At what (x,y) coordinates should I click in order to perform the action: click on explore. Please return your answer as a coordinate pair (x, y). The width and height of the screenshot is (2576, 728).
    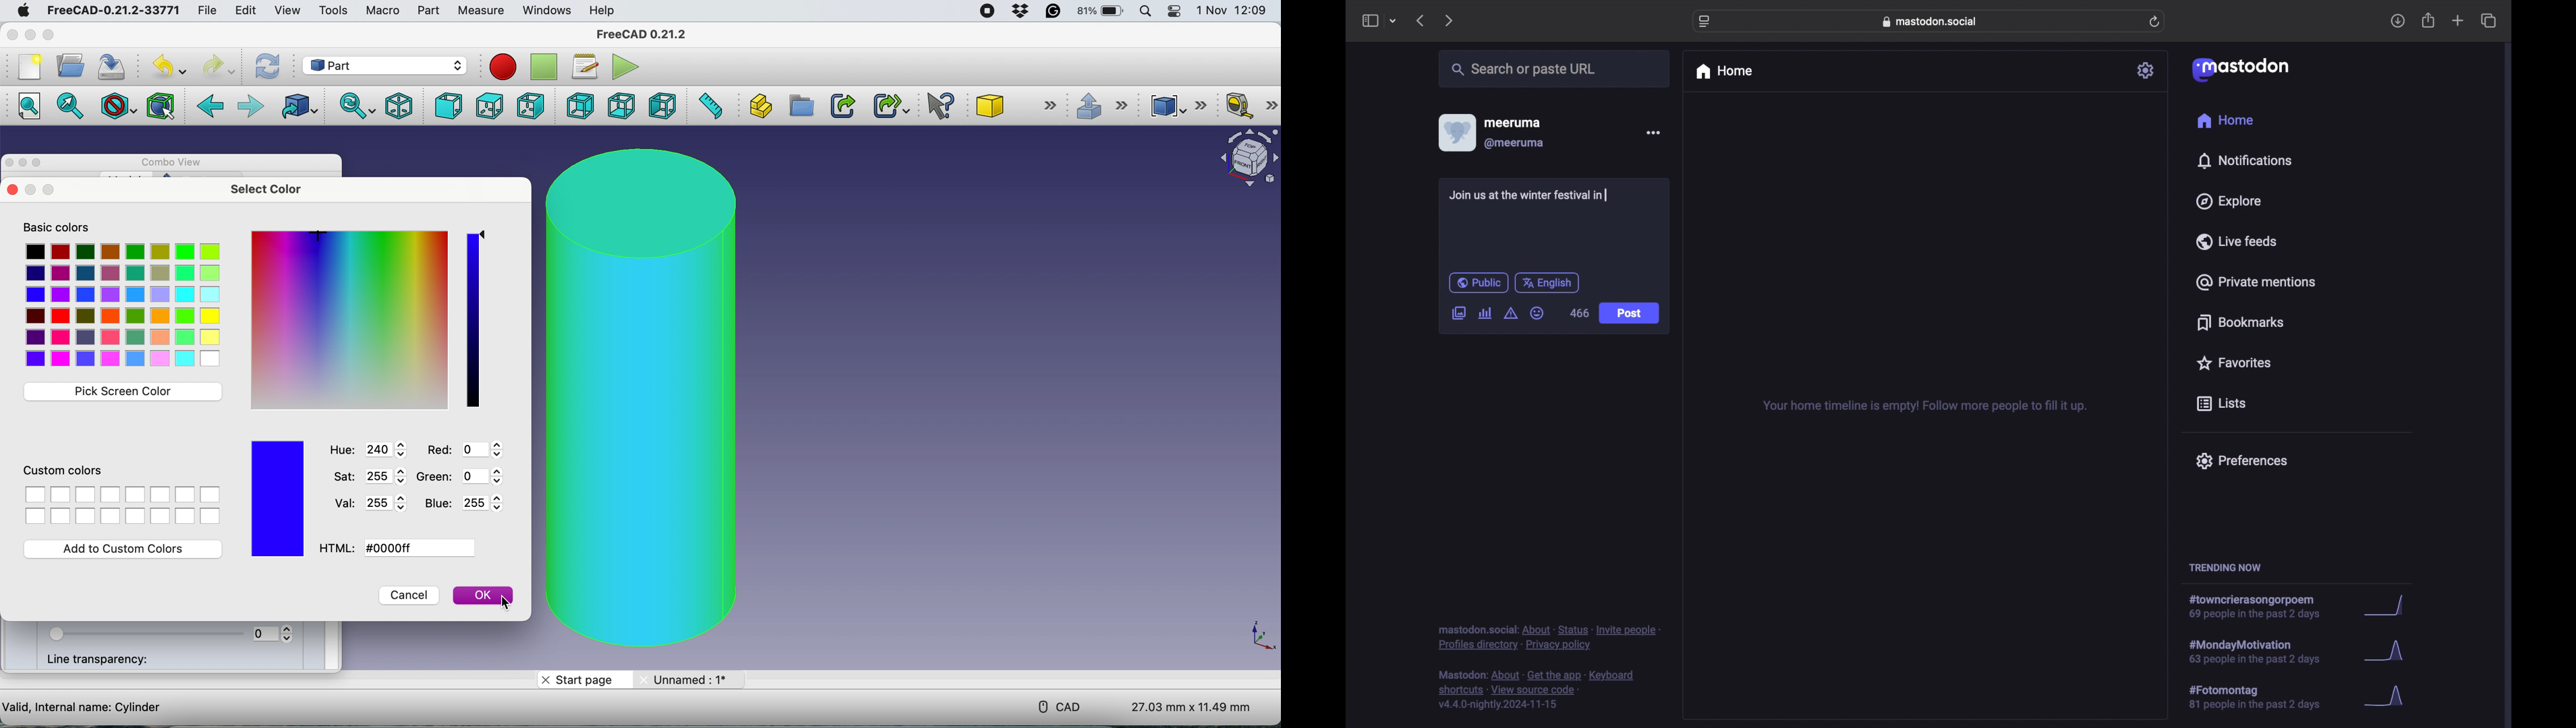
    Looking at the image, I should click on (2227, 202).